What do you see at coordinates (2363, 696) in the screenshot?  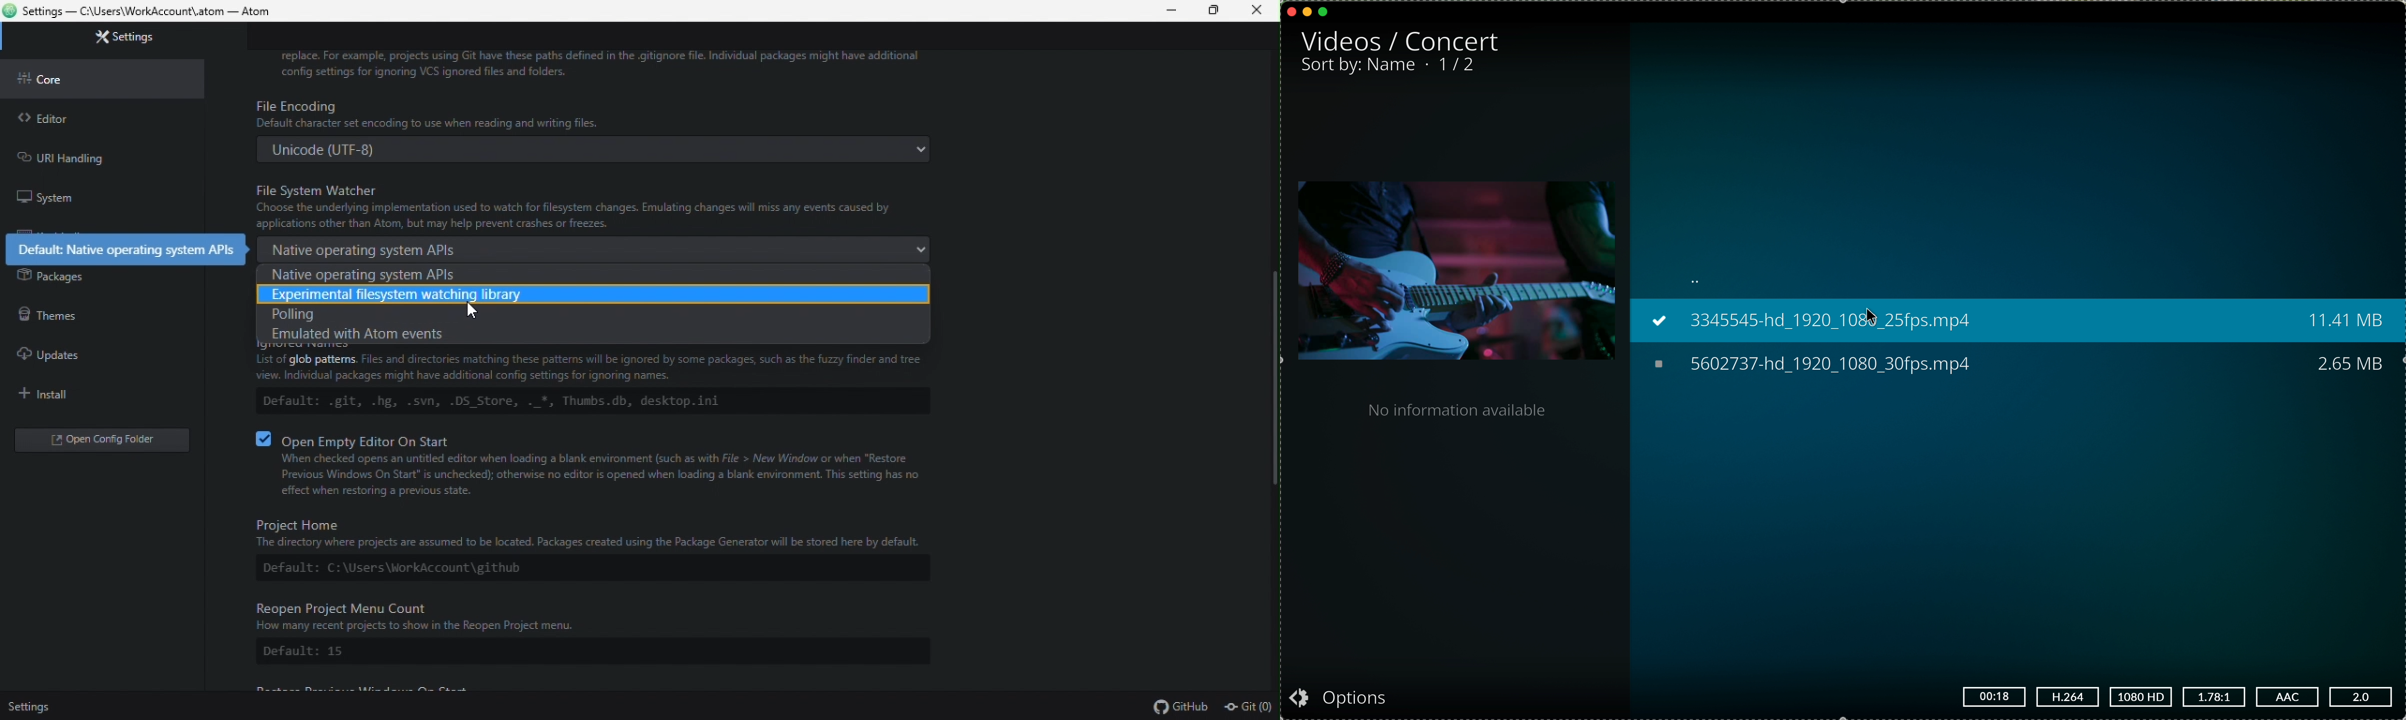 I see `2.0` at bounding box center [2363, 696].